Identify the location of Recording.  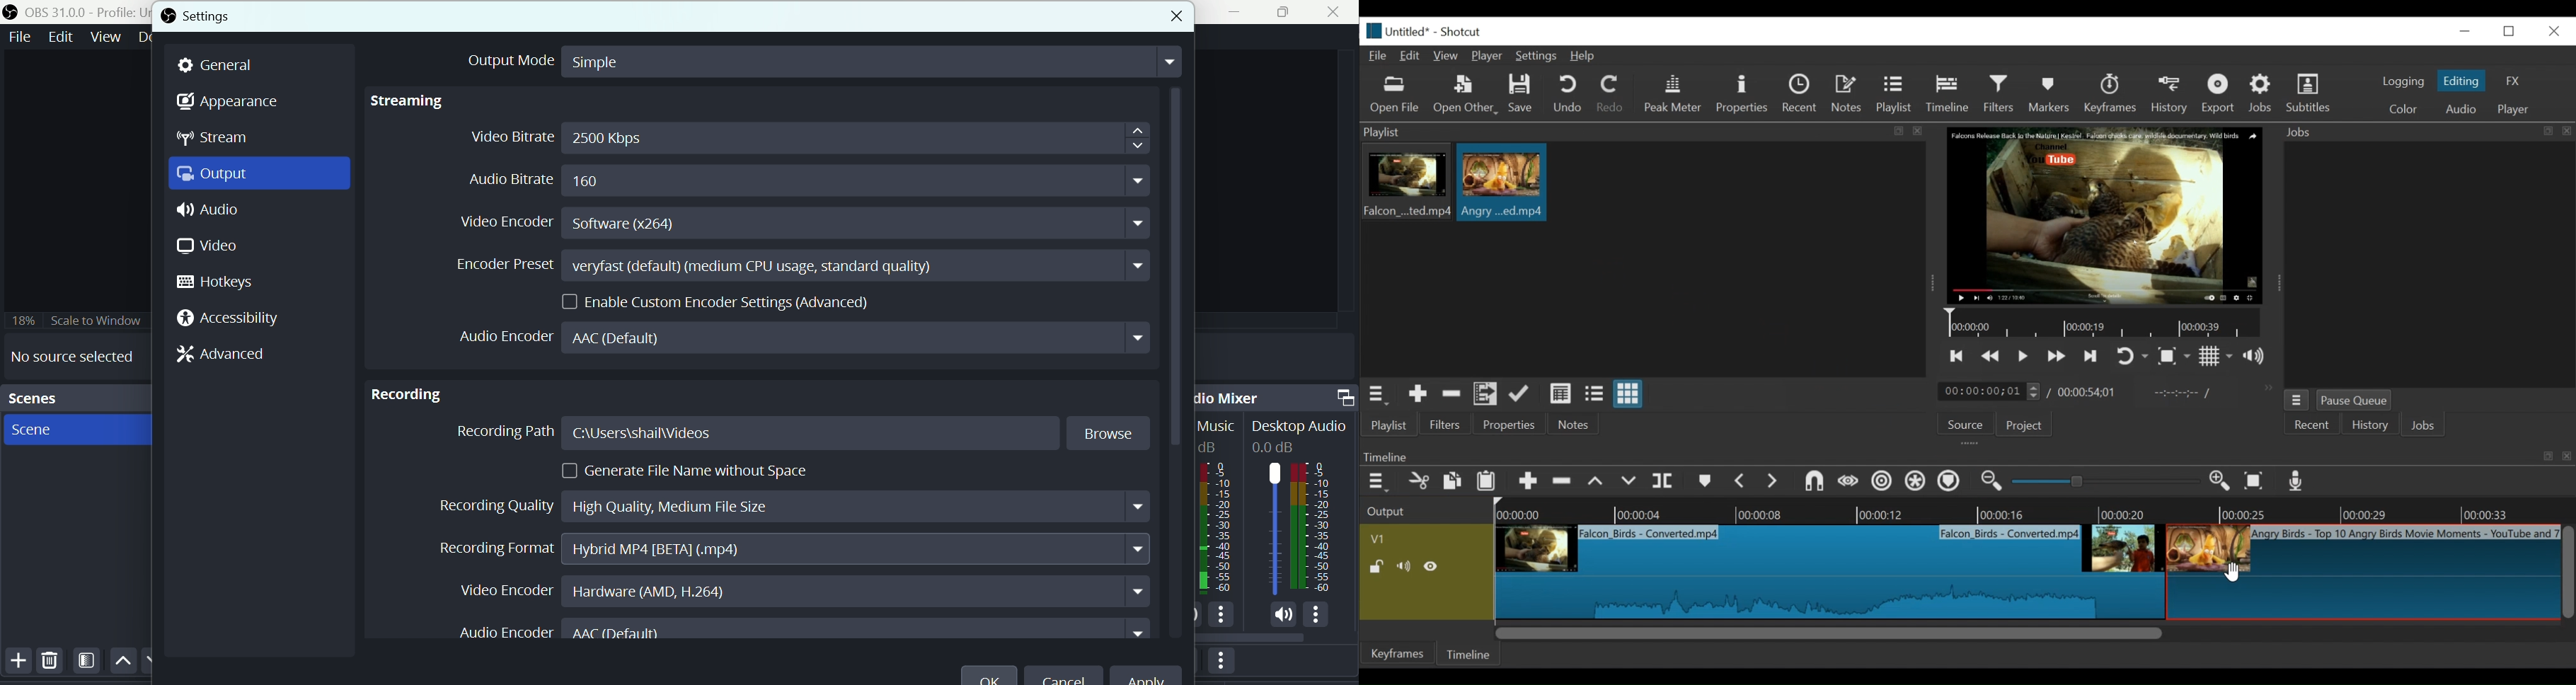
(401, 396).